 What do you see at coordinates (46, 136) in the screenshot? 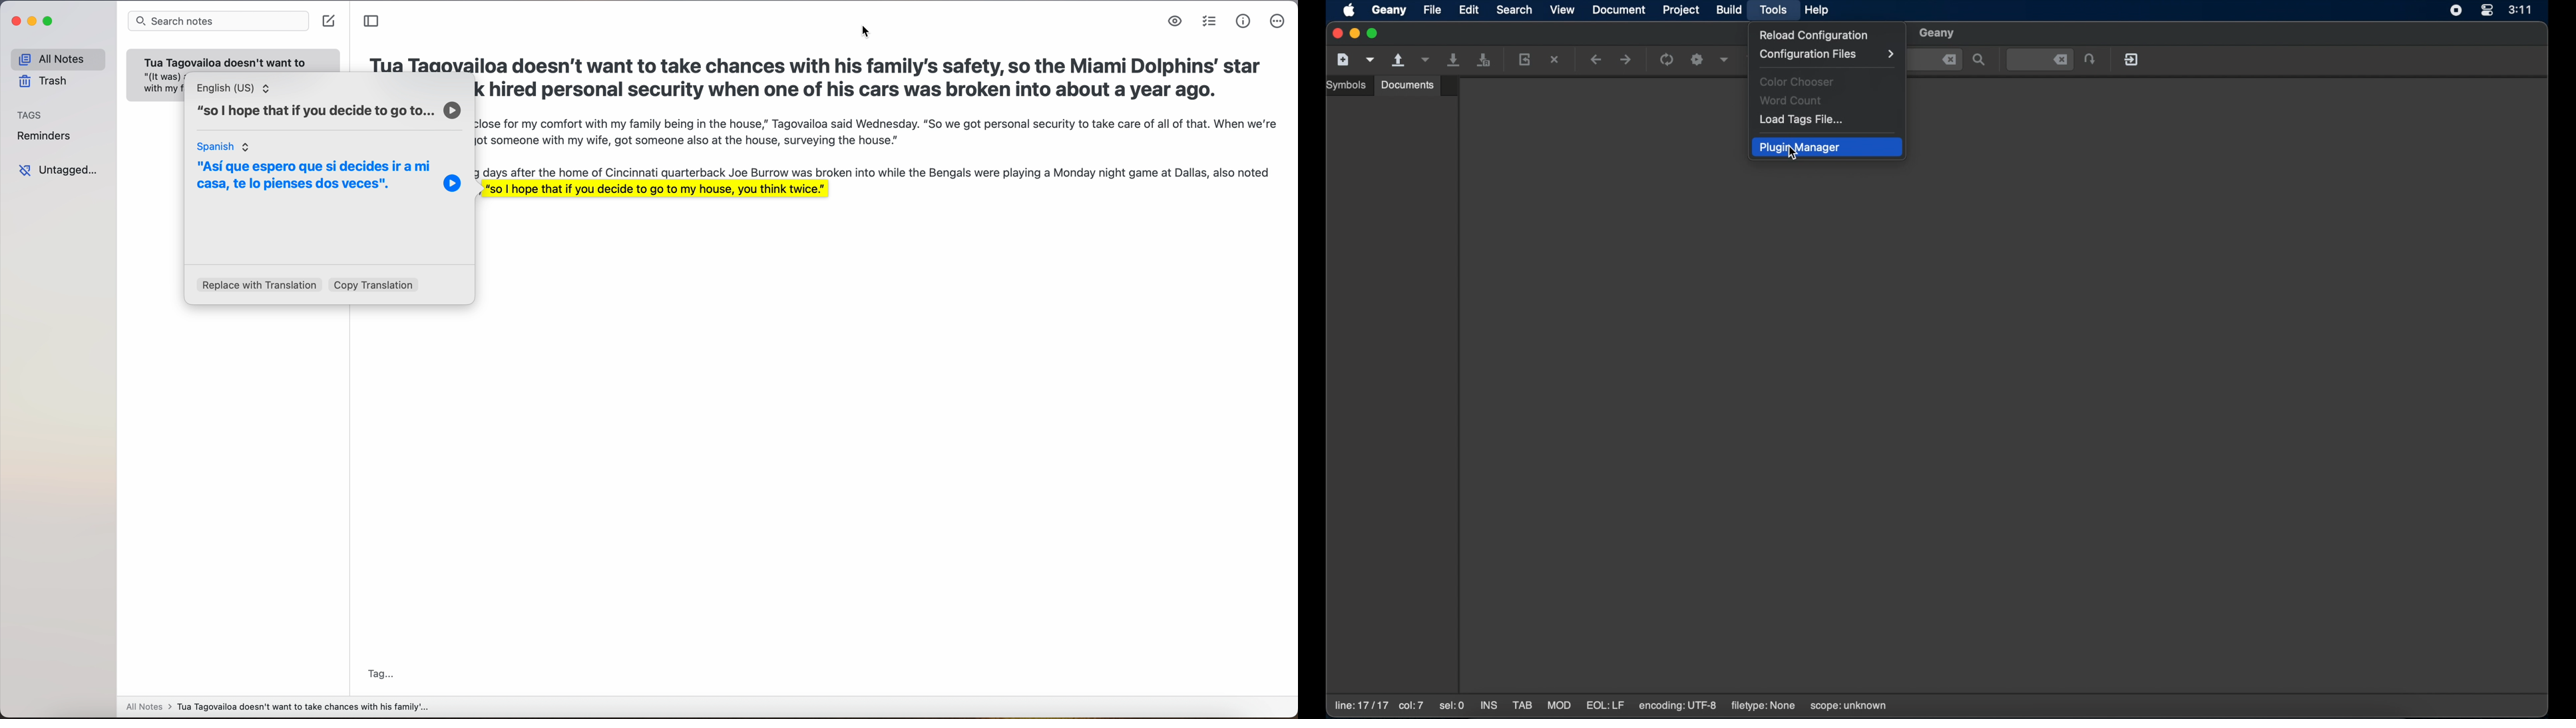
I see `reminders` at bounding box center [46, 136].